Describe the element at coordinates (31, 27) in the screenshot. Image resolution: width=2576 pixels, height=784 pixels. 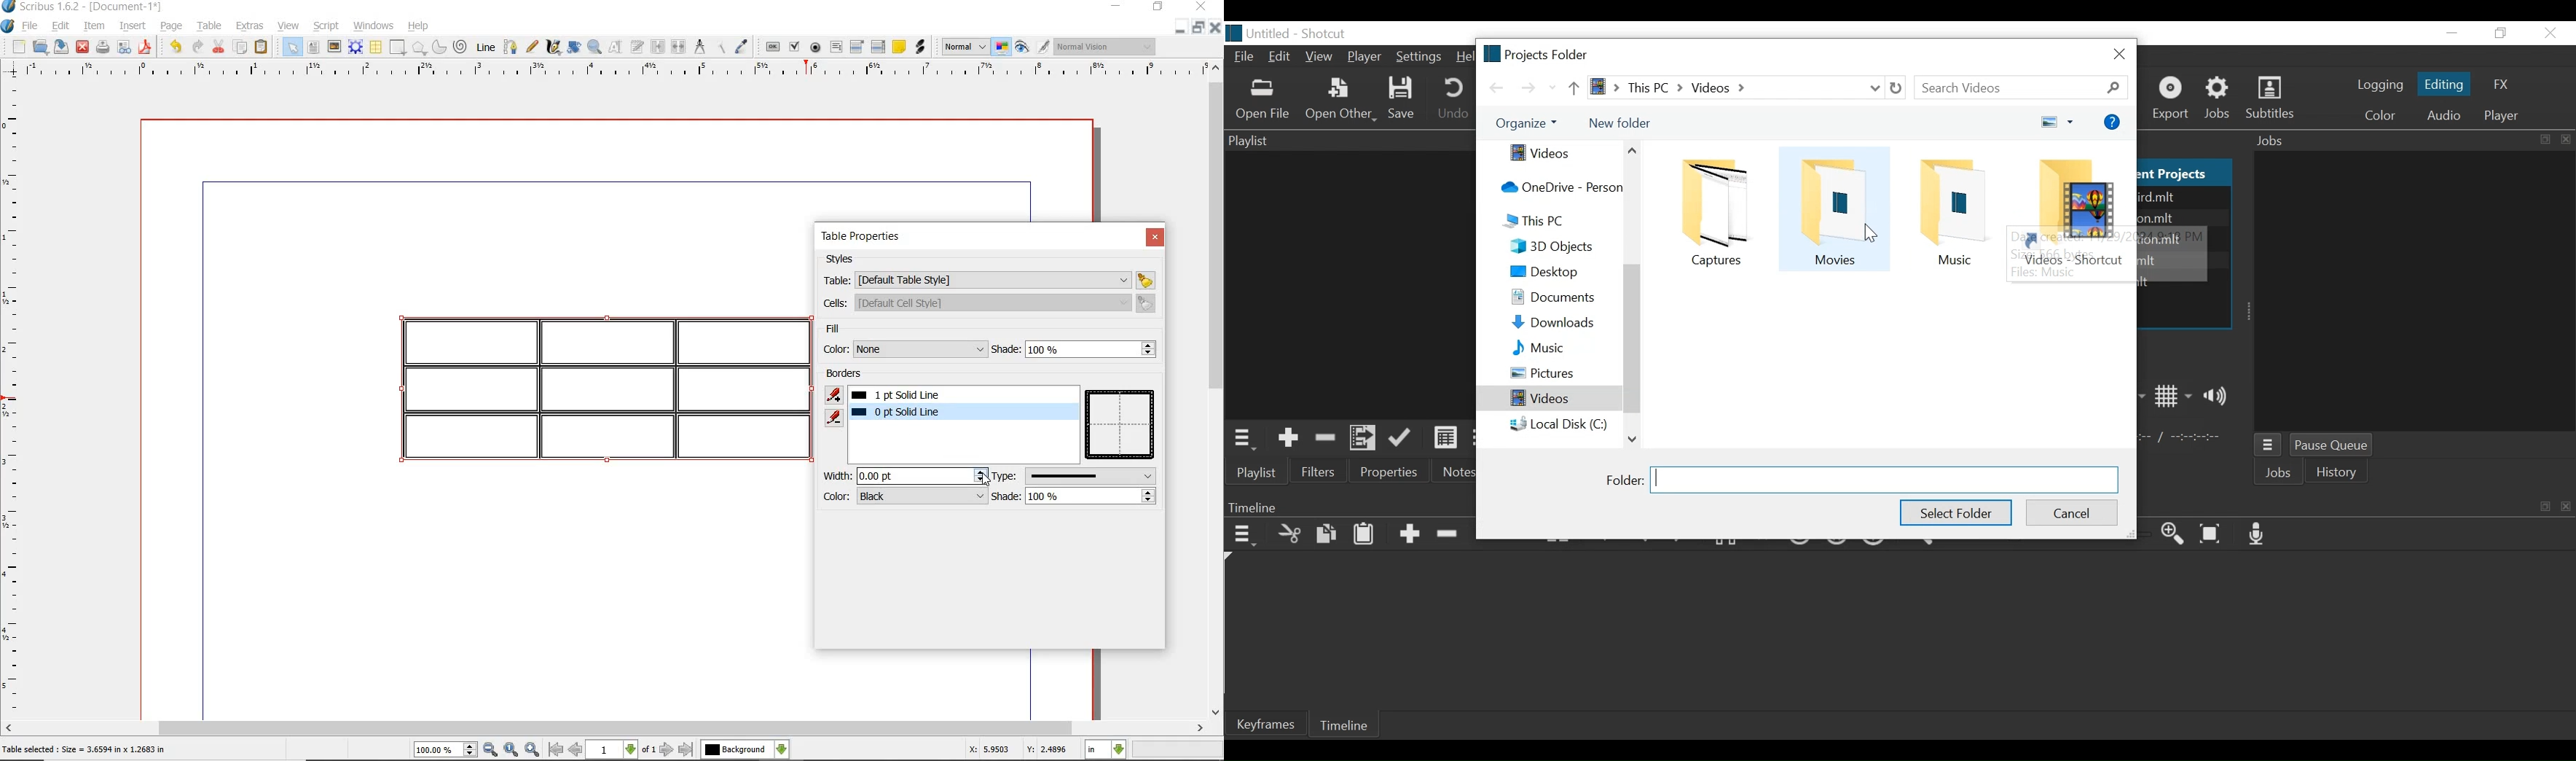
I see `file` at that location.